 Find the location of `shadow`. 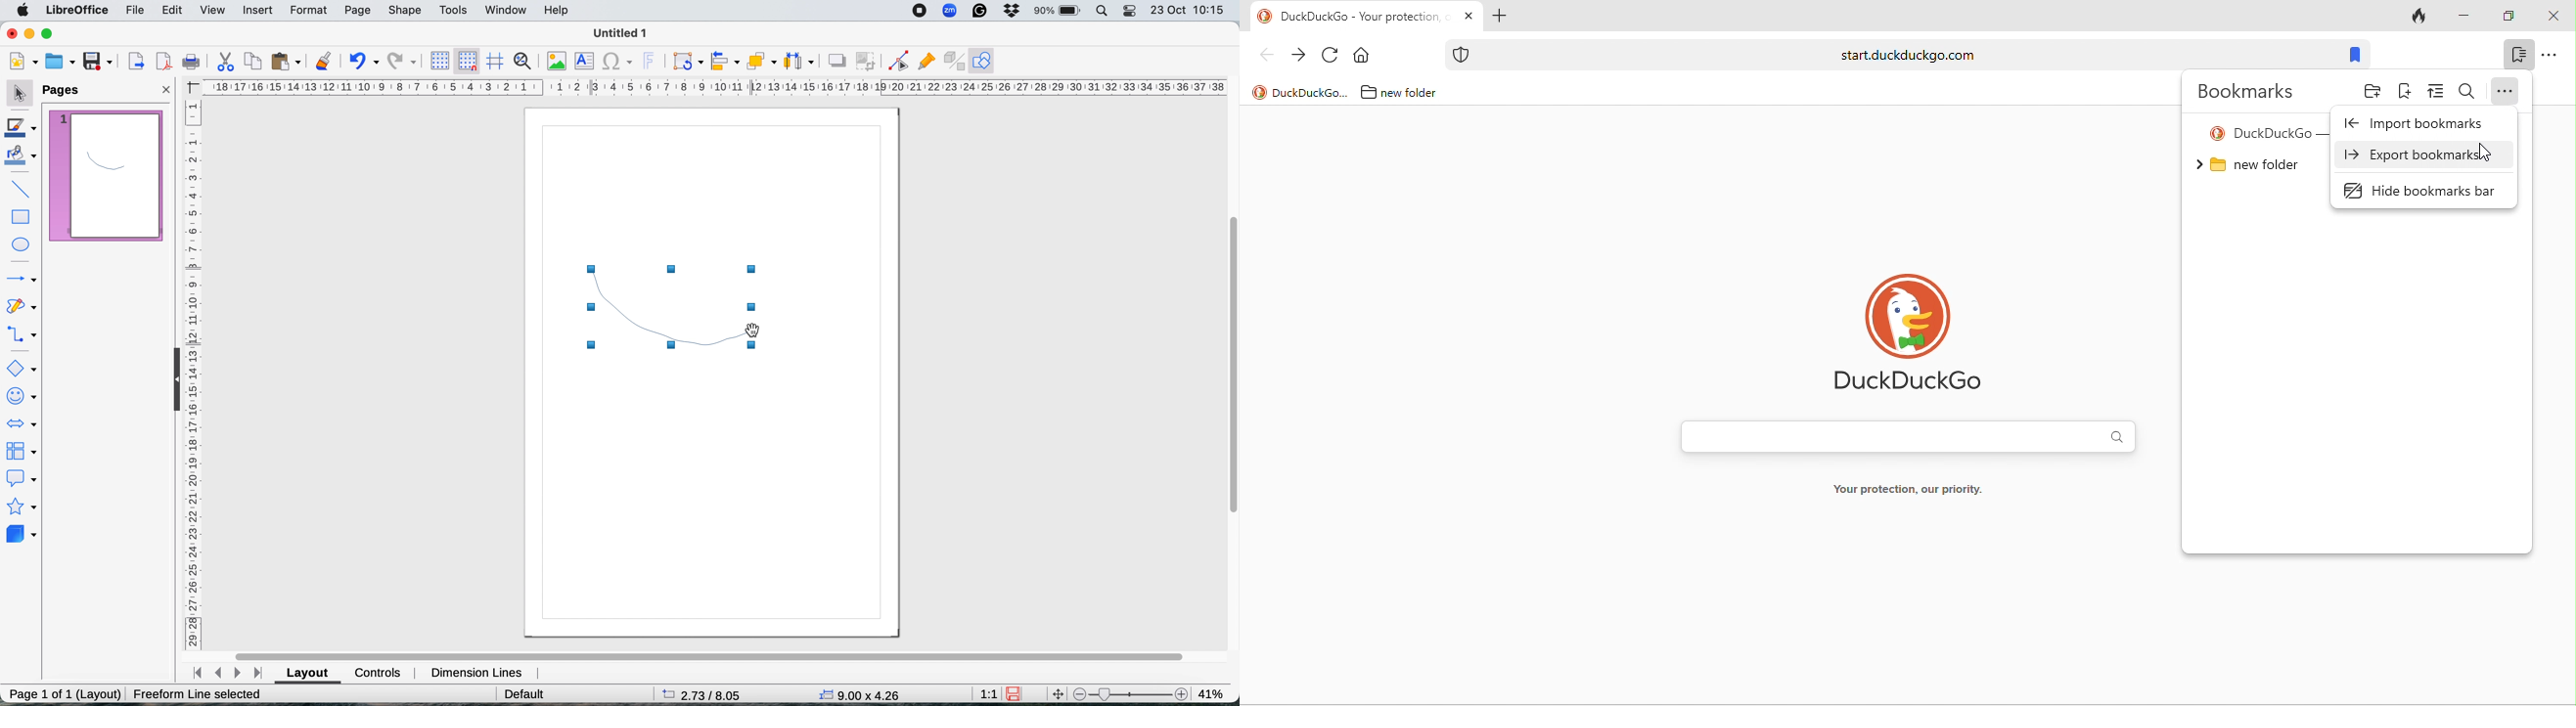

shadow is located at coordinates (838, 62).